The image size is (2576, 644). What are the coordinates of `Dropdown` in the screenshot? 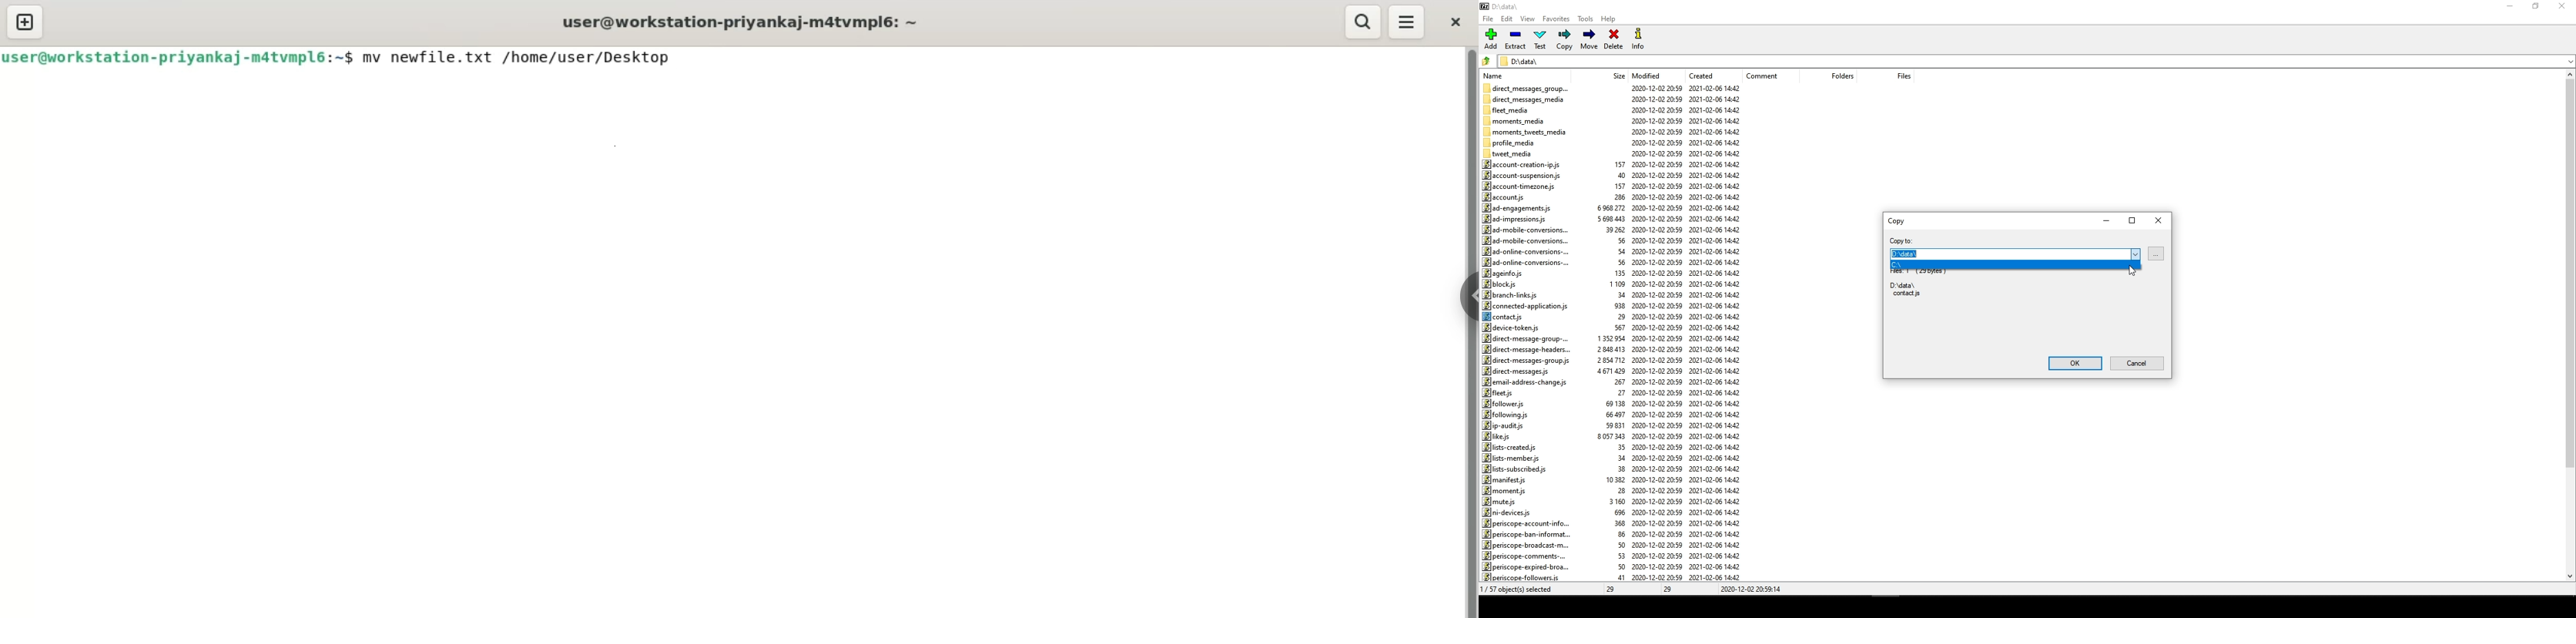 It's located at (2136, 254).